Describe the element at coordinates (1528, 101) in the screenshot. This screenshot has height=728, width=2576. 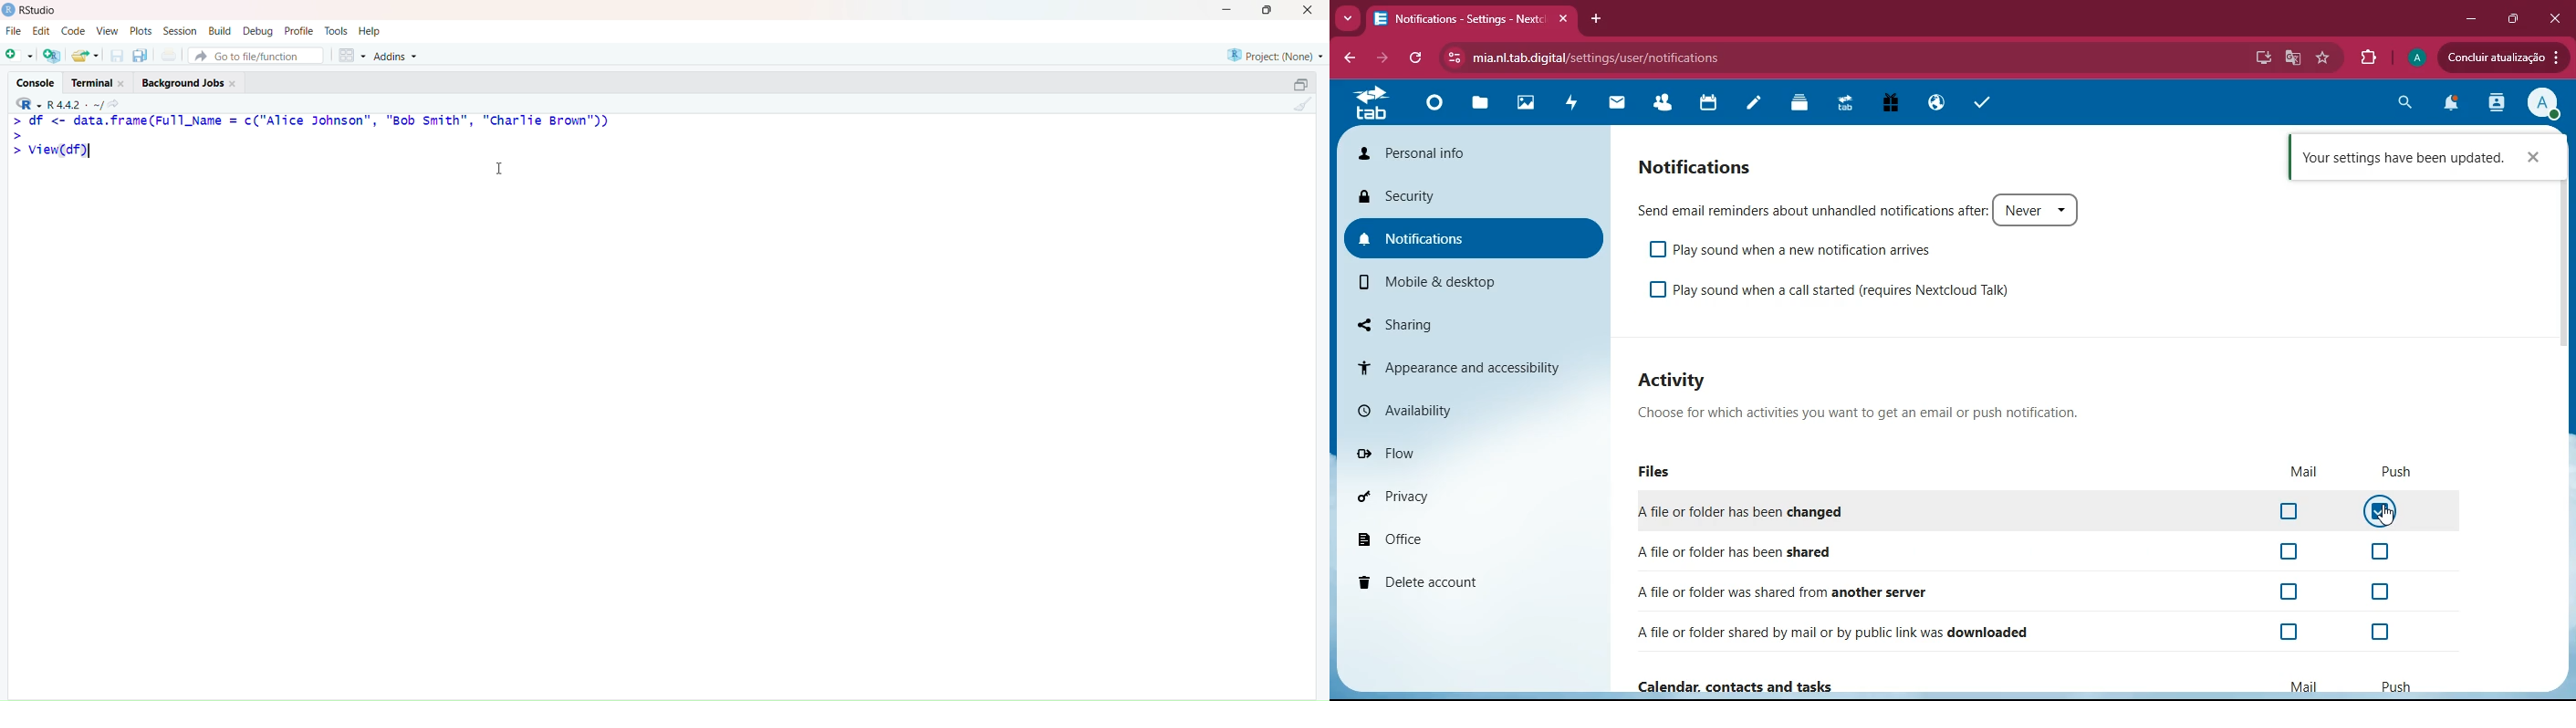
I see `images` at that location.